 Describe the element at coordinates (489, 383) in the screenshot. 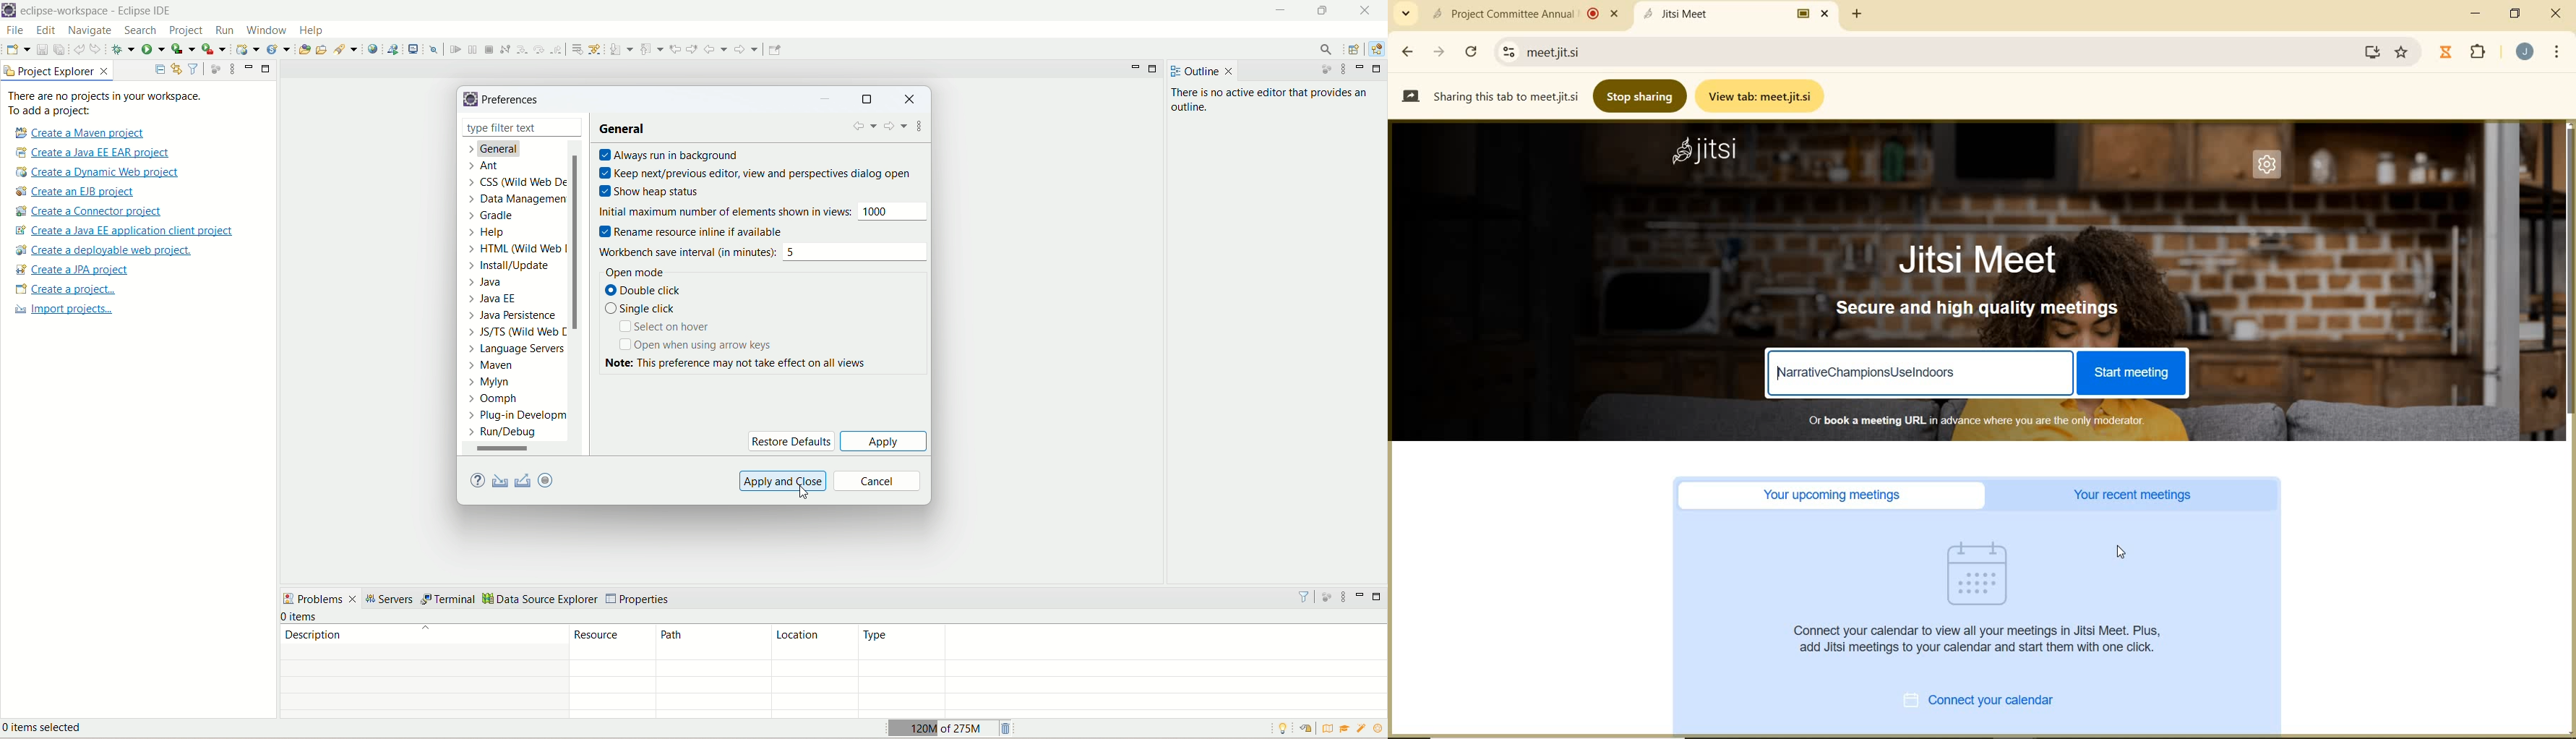

I see `mylyn` at that location.